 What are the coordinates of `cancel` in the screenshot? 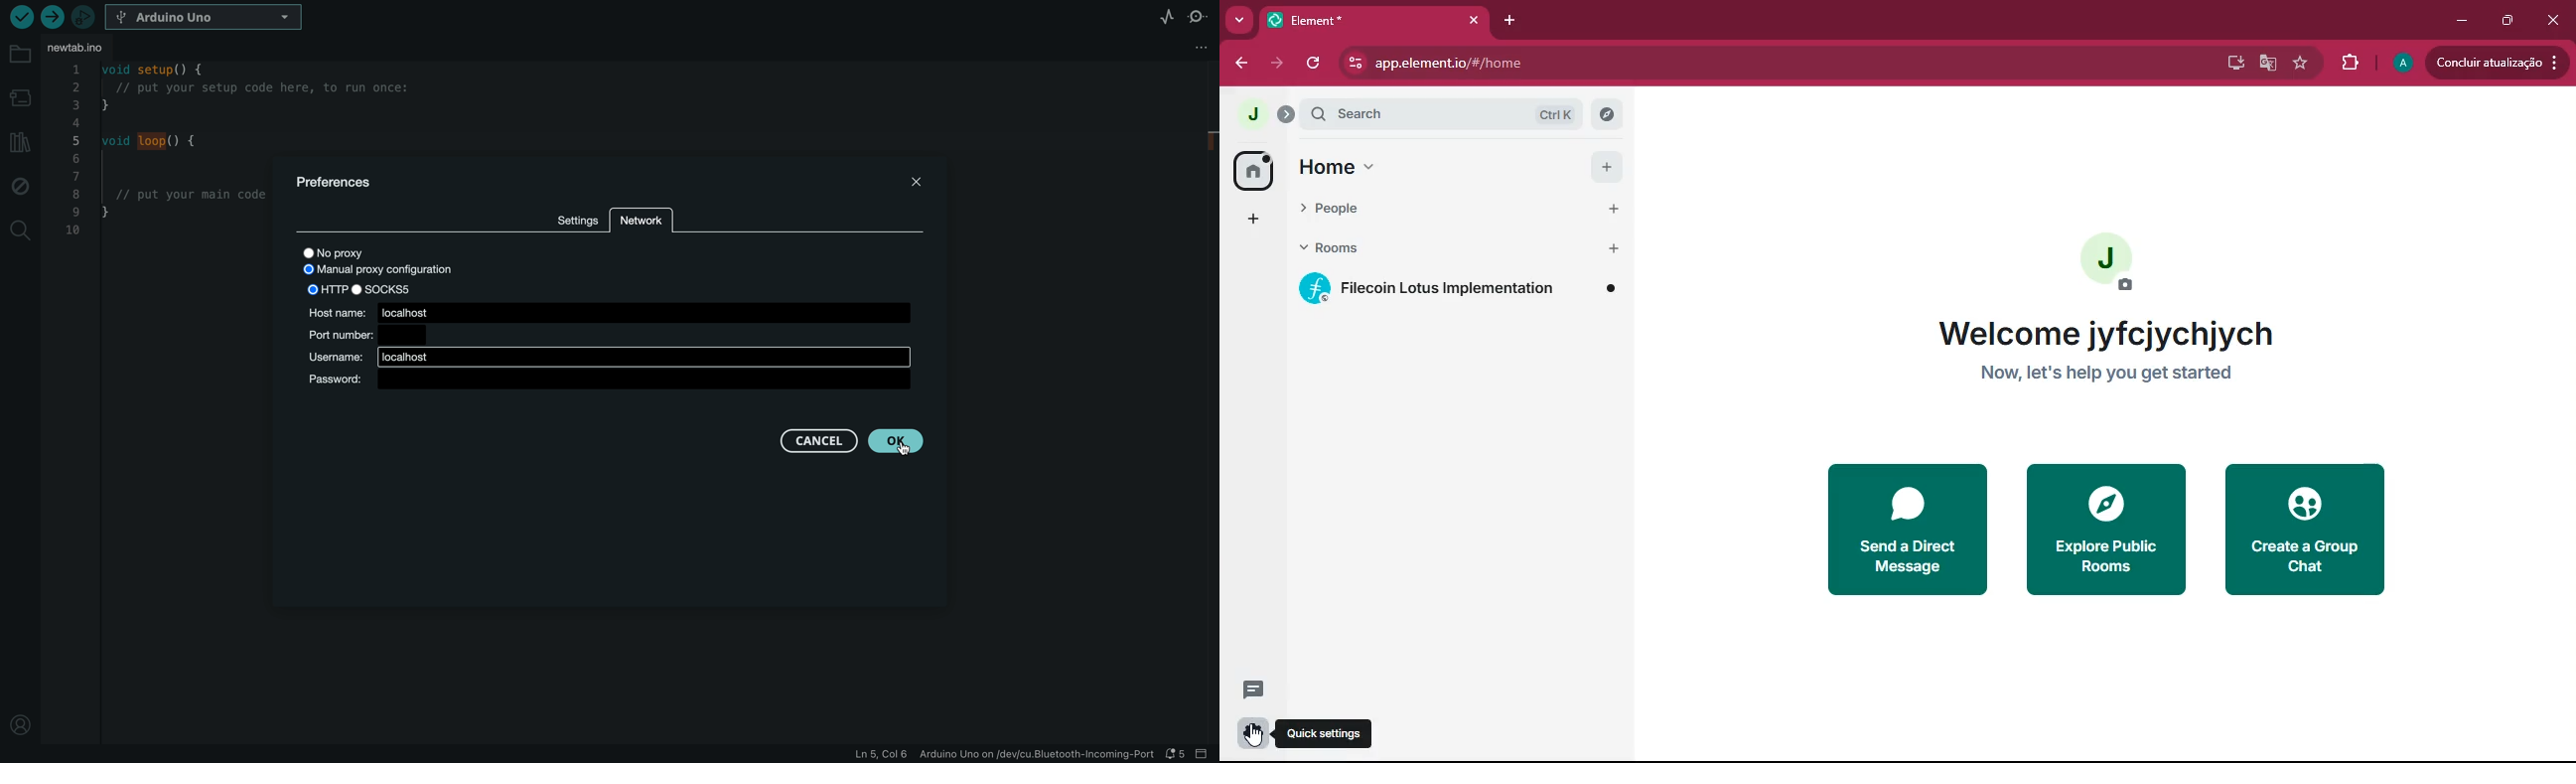 It's located at (820, 440).